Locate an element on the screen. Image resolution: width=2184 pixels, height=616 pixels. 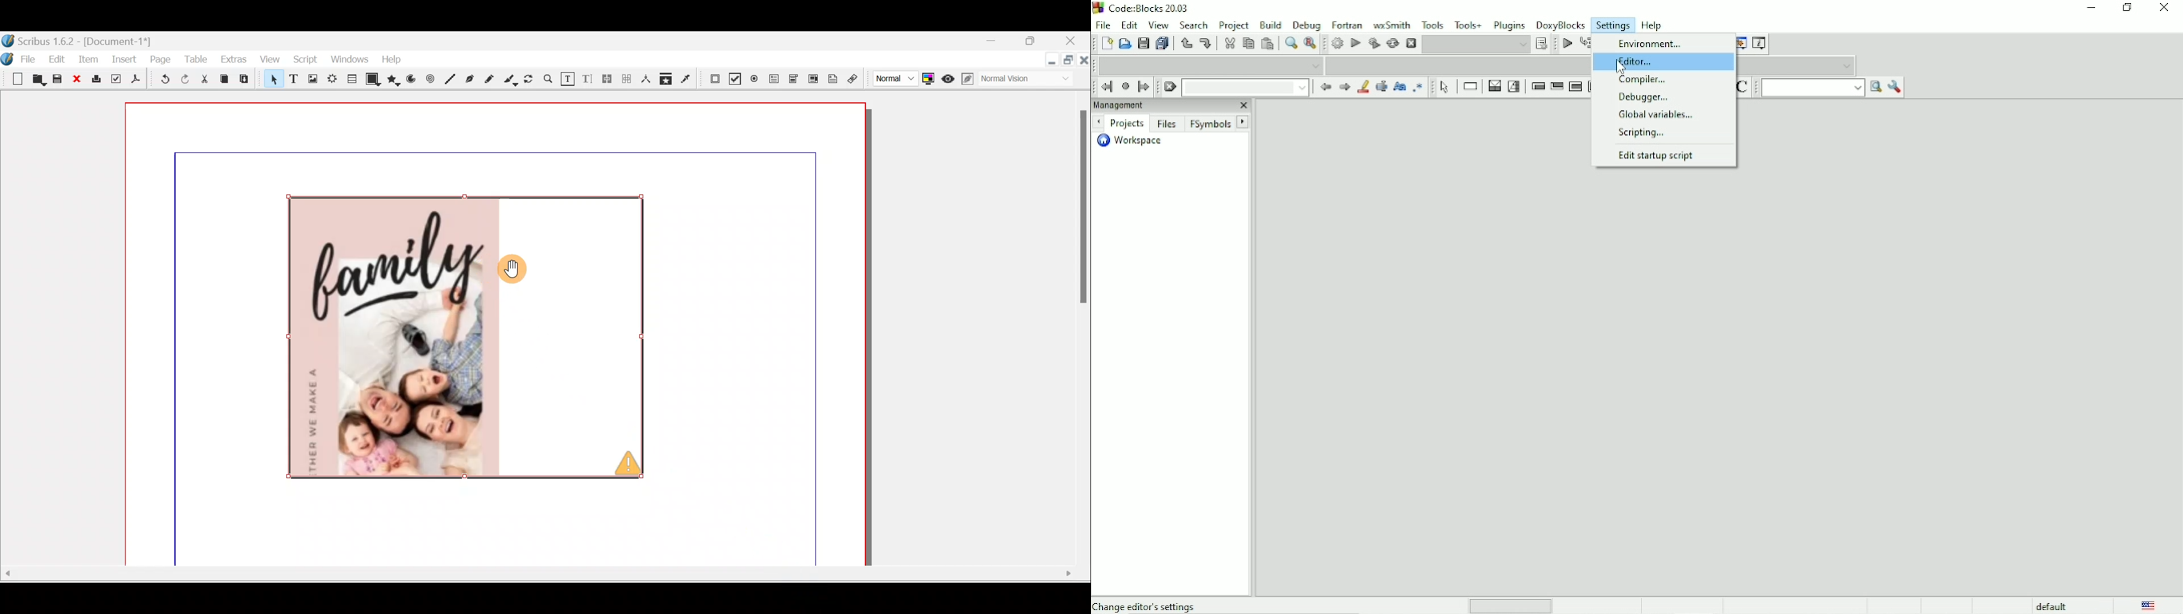
Edit text with story editor is located at coordinates (588, 79).